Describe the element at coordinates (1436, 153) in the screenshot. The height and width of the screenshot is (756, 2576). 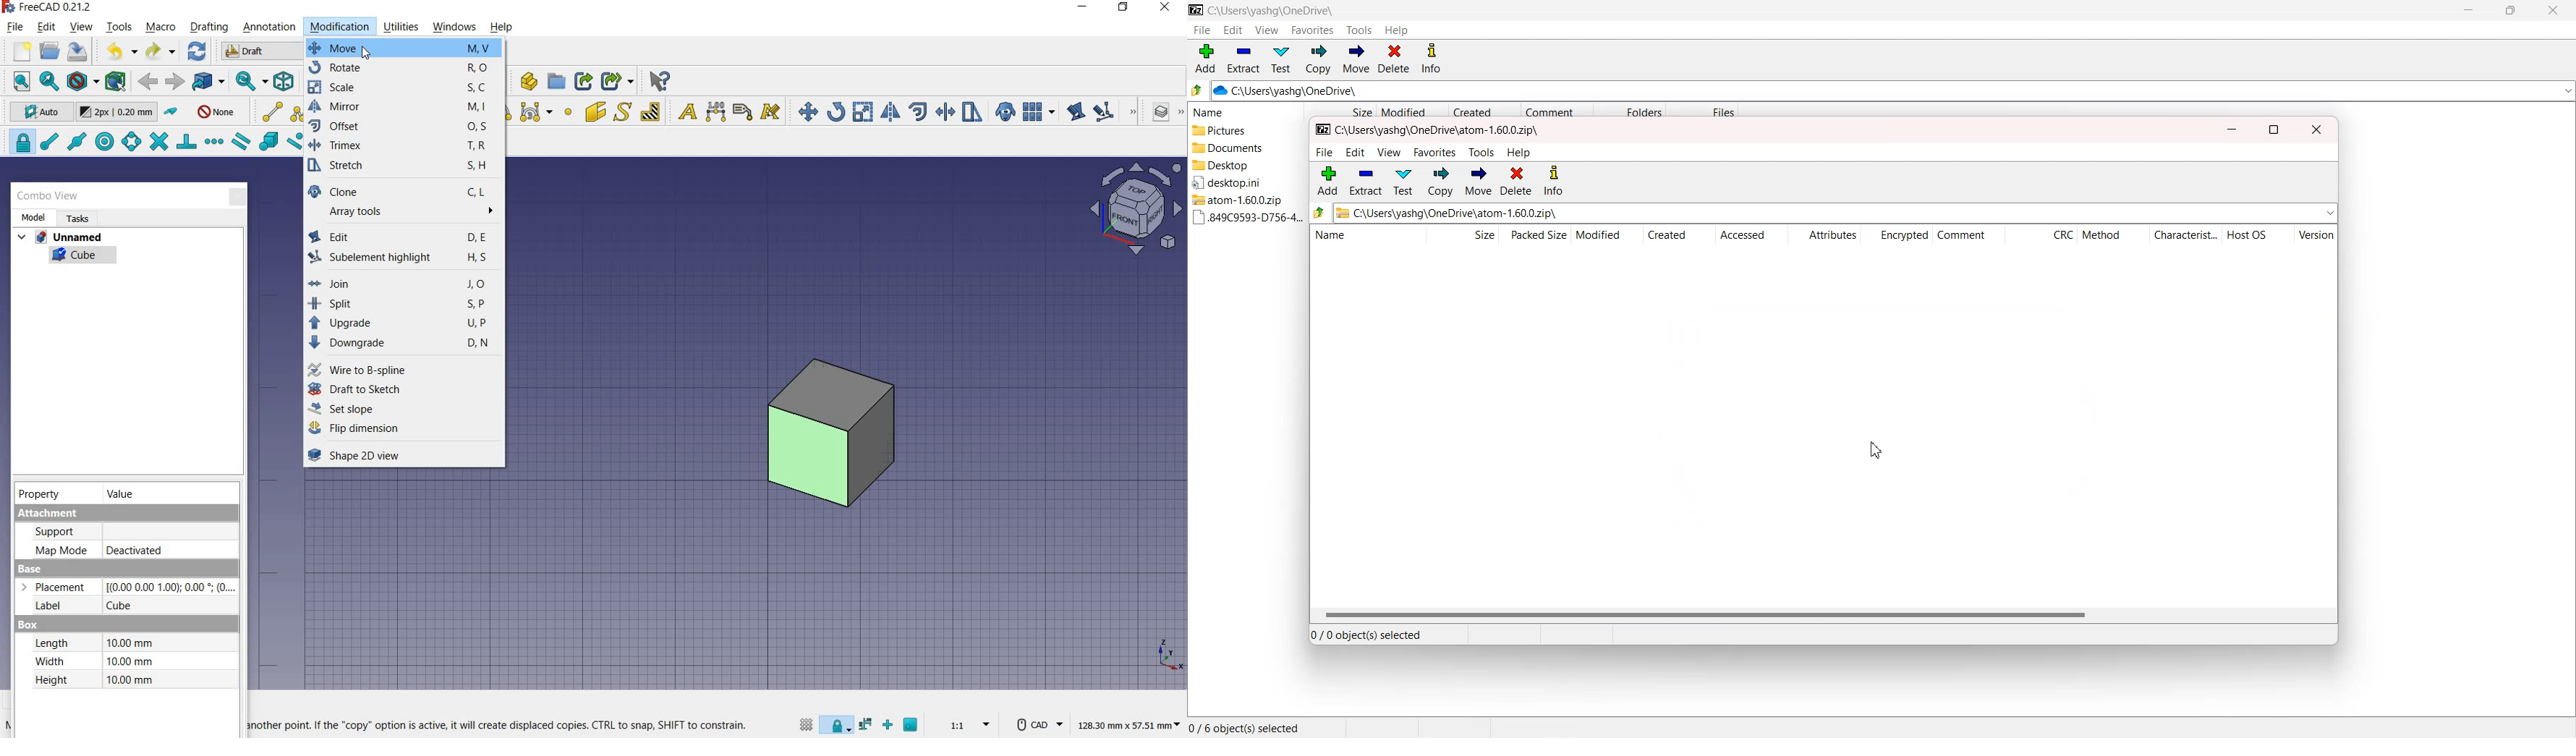
I see `favorites` at that location.